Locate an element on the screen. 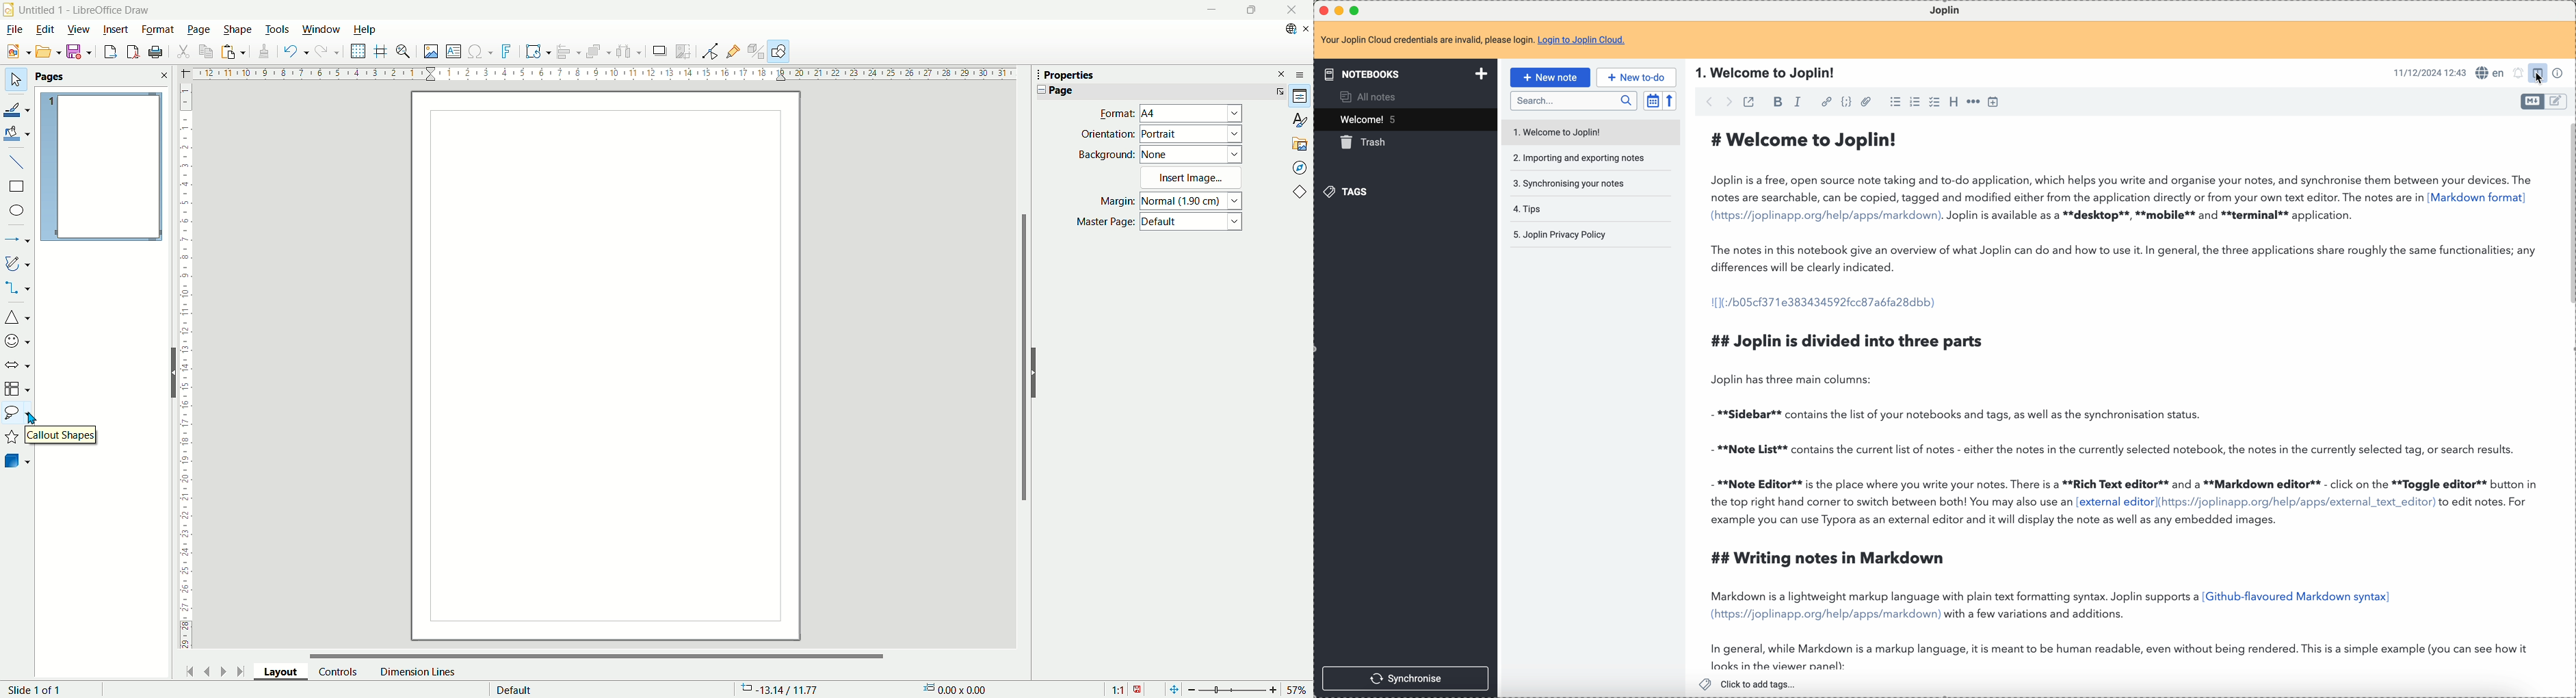 The image size is (2576, 700). the top right hand corner to switch between both! You may also use an [external editor] is located at coordinates (1932, 501).